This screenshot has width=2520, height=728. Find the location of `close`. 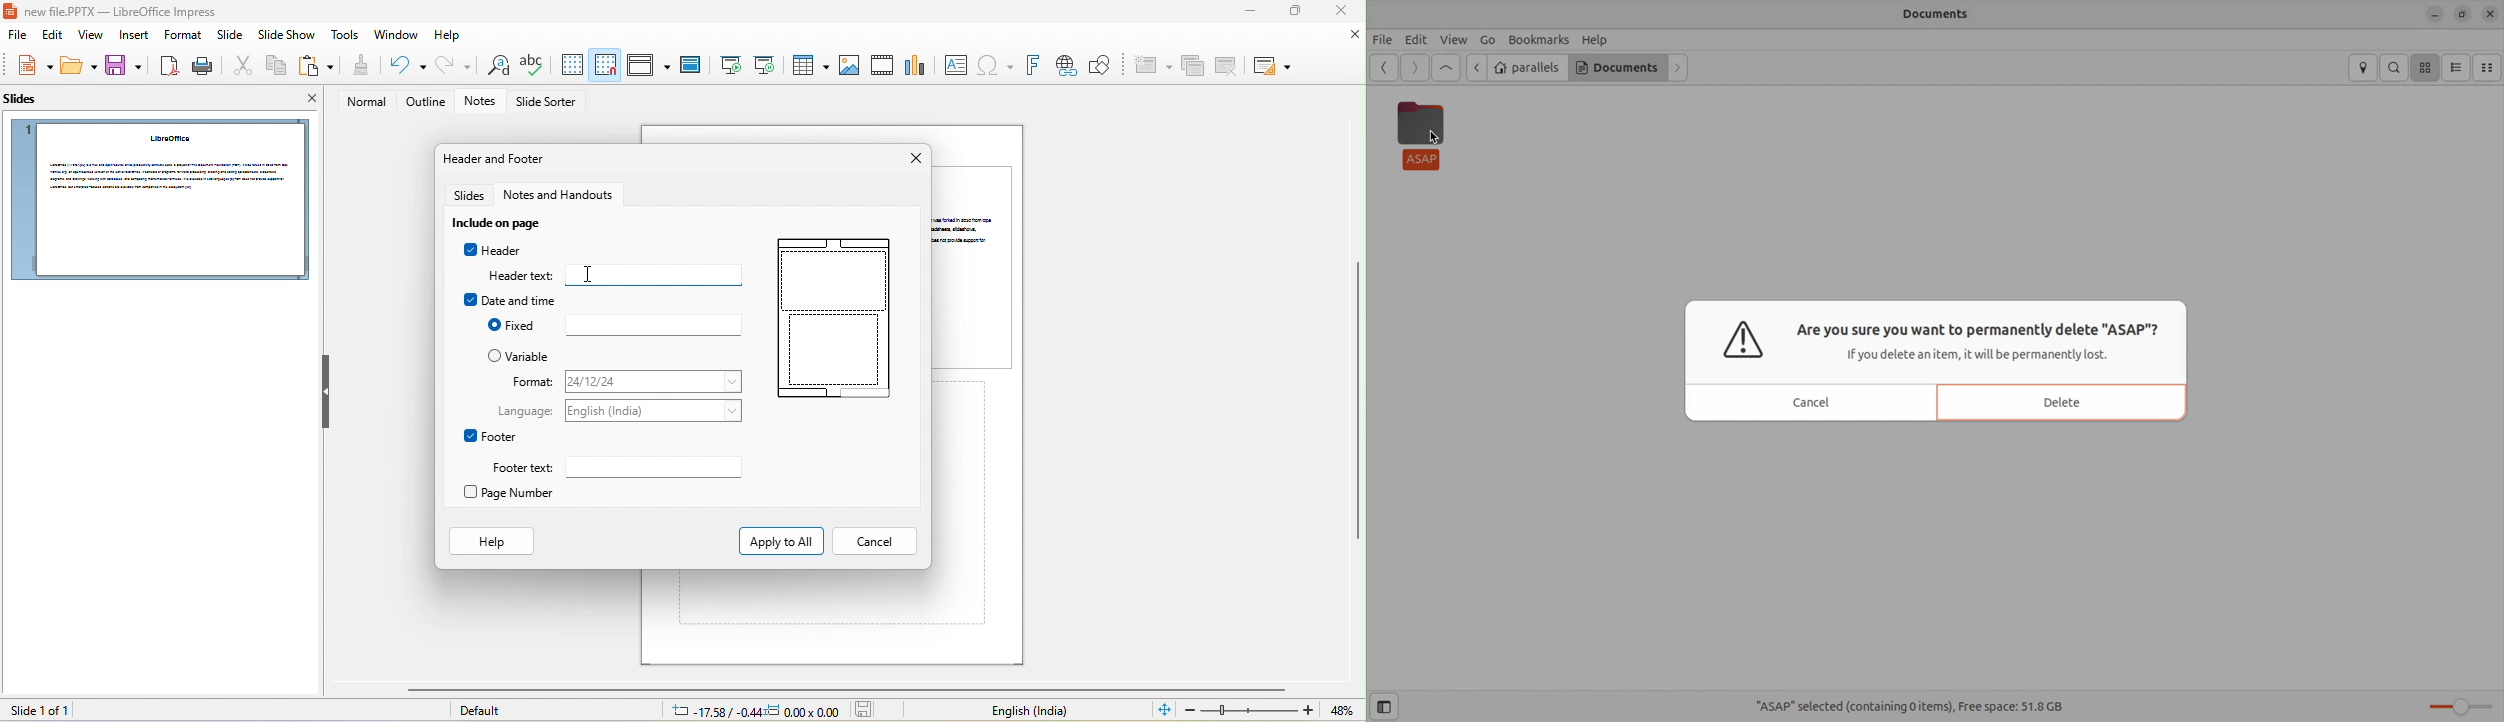

close is located at coordinates (1338, 11).